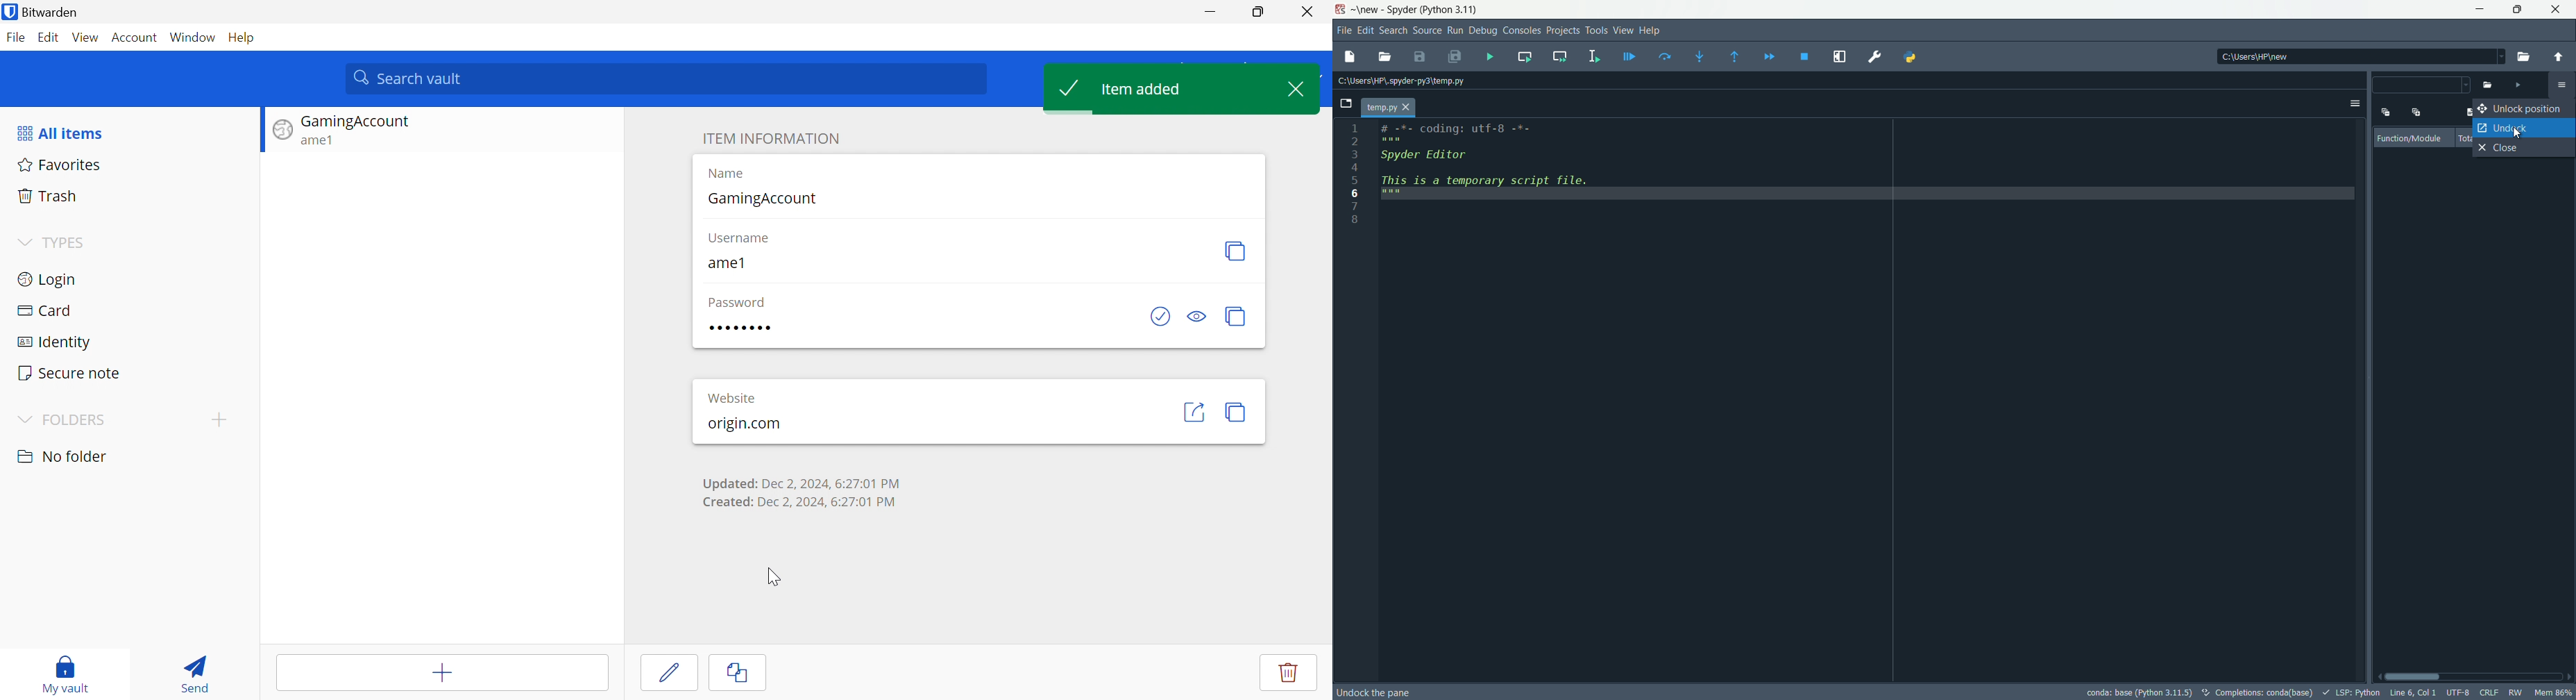  What do you see at coordinates (1389, 108) in the screenshot?
I see `temp.py` at bounding box center [1389, 108].